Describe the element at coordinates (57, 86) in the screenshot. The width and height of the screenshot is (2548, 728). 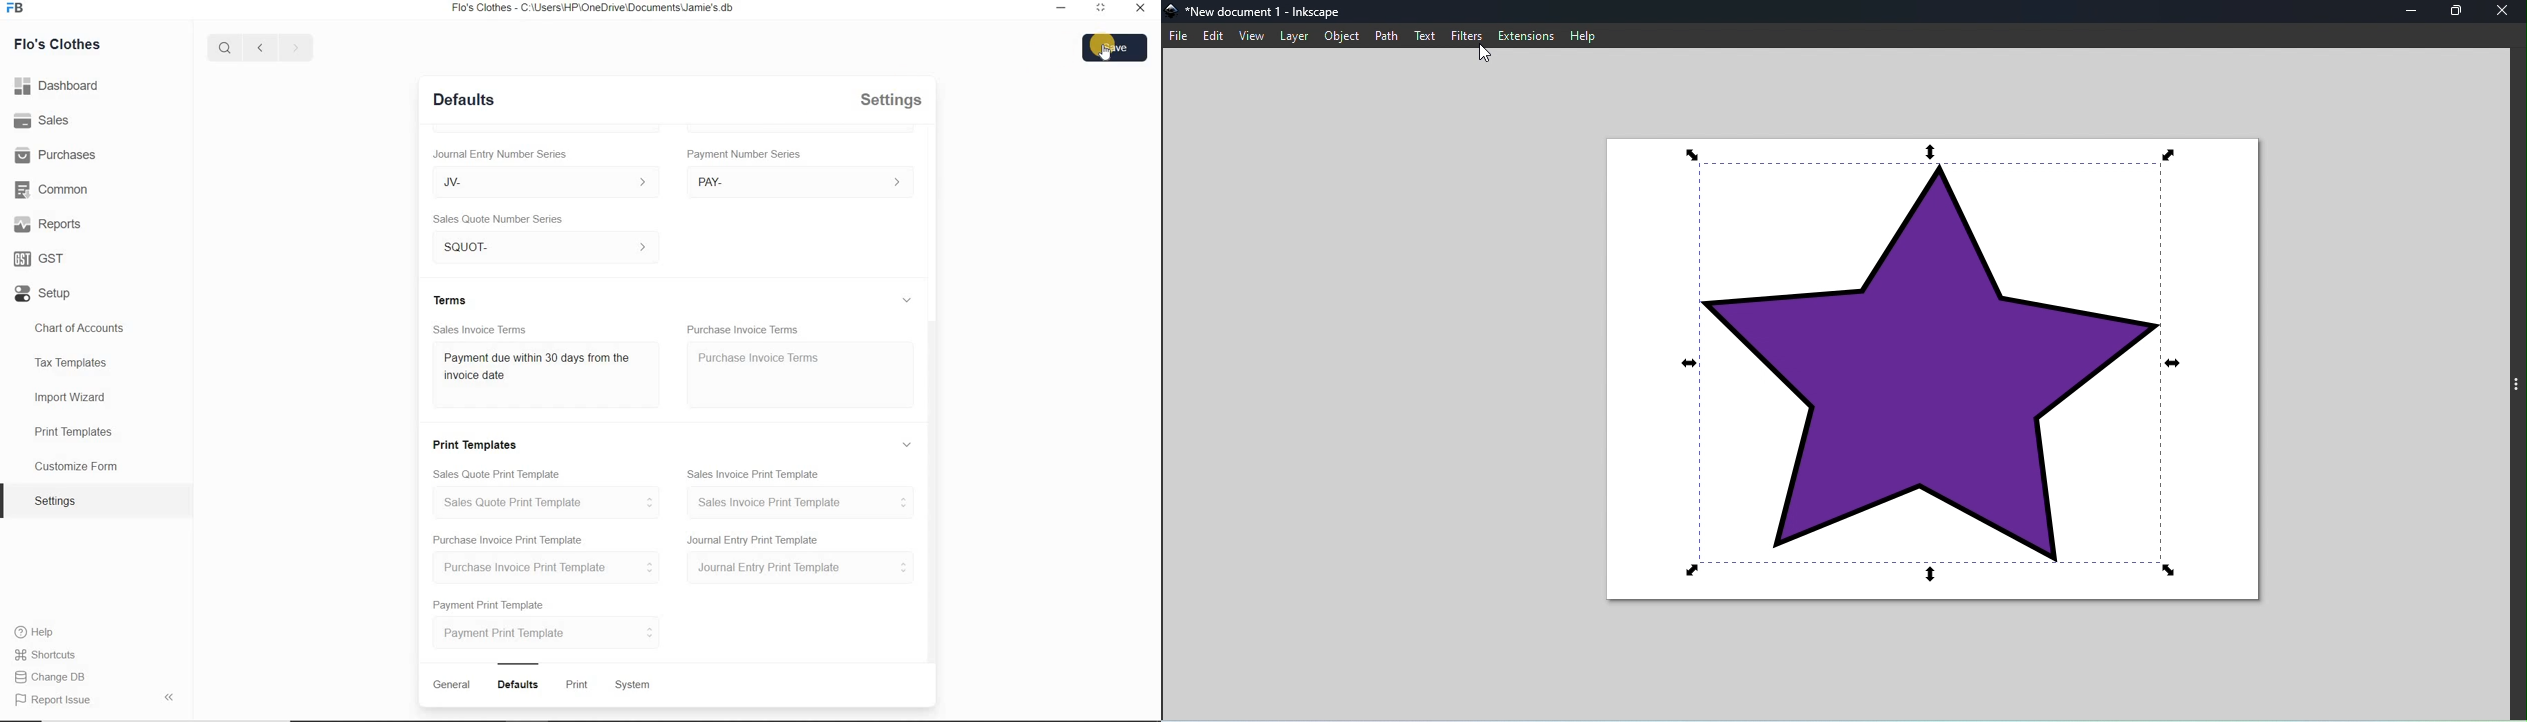
I see `Dashboard` at that location.